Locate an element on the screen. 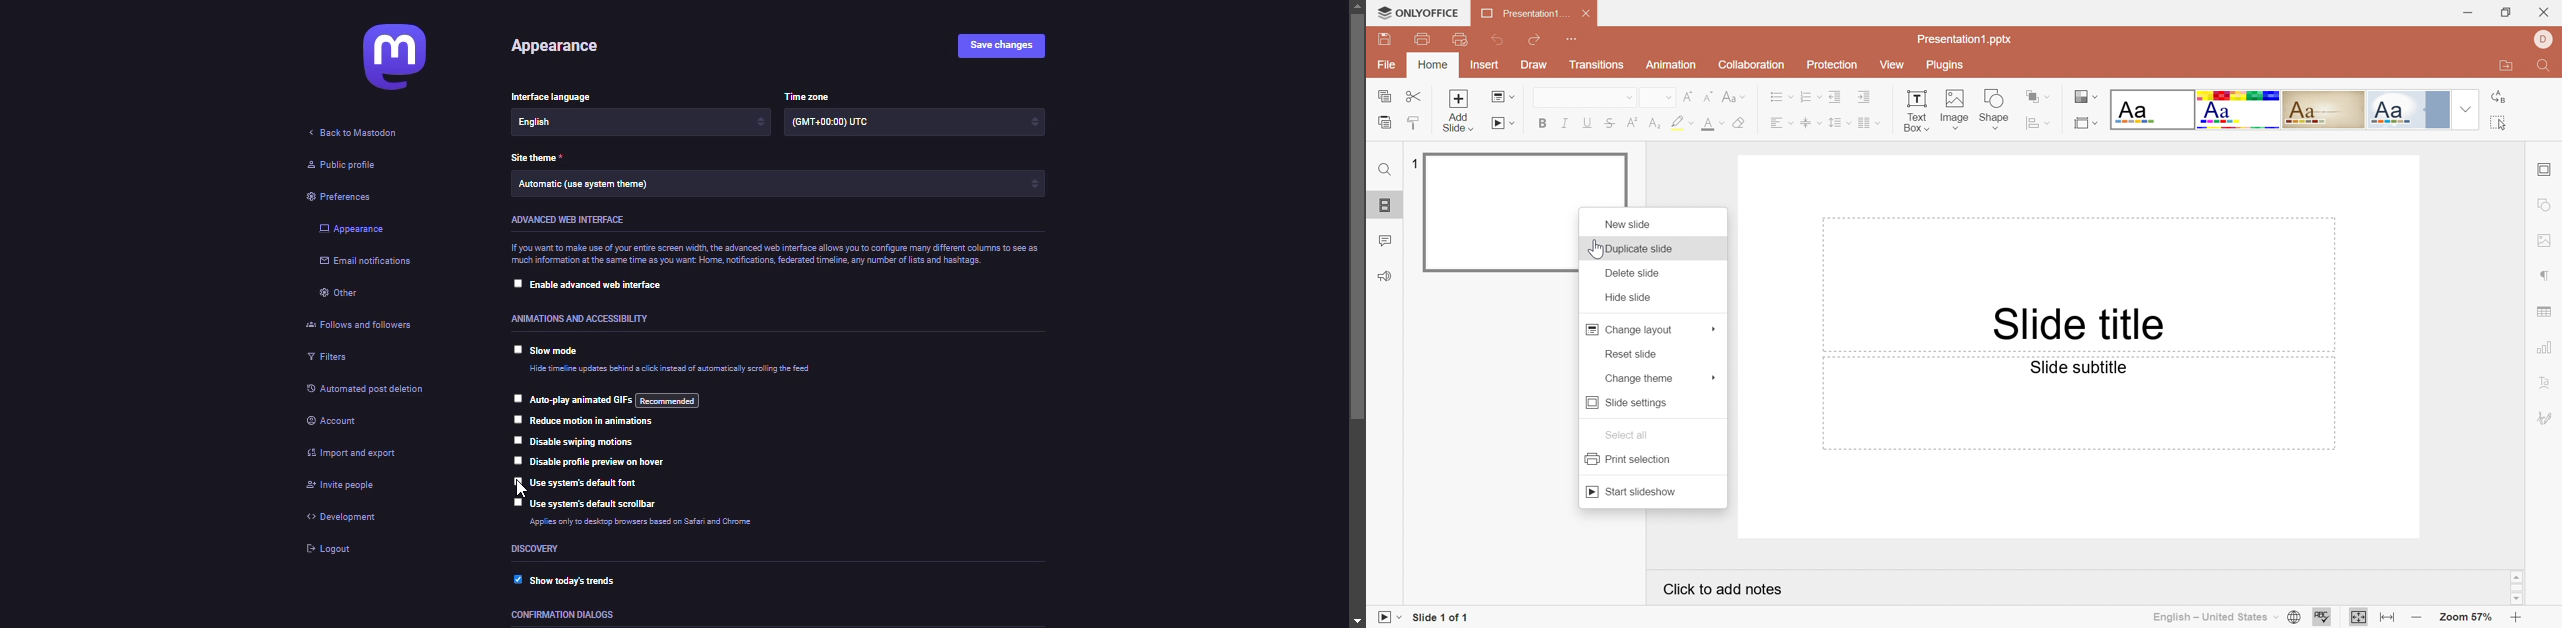  dialoges is located at coordinates (560, 616).